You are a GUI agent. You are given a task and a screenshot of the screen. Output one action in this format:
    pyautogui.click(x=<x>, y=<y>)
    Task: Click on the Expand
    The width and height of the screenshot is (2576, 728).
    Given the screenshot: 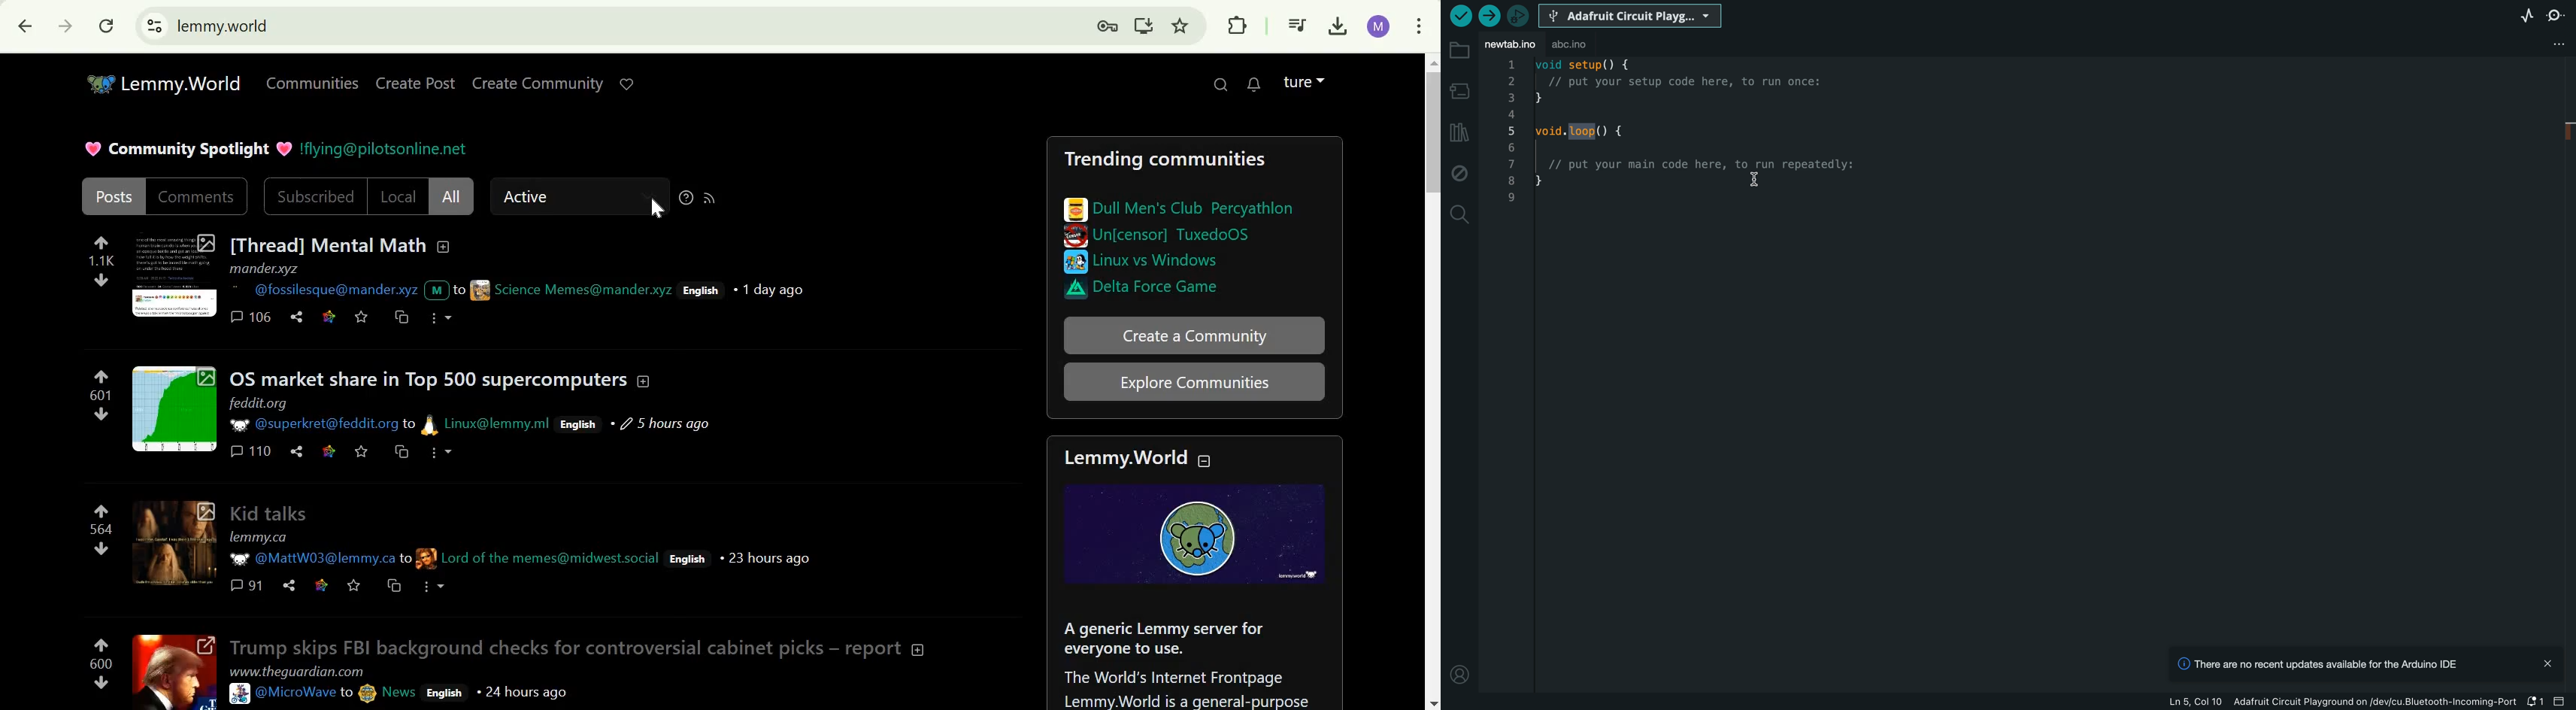 What is the action you would take?
    pyautogui.click(x=175, y=408)
    